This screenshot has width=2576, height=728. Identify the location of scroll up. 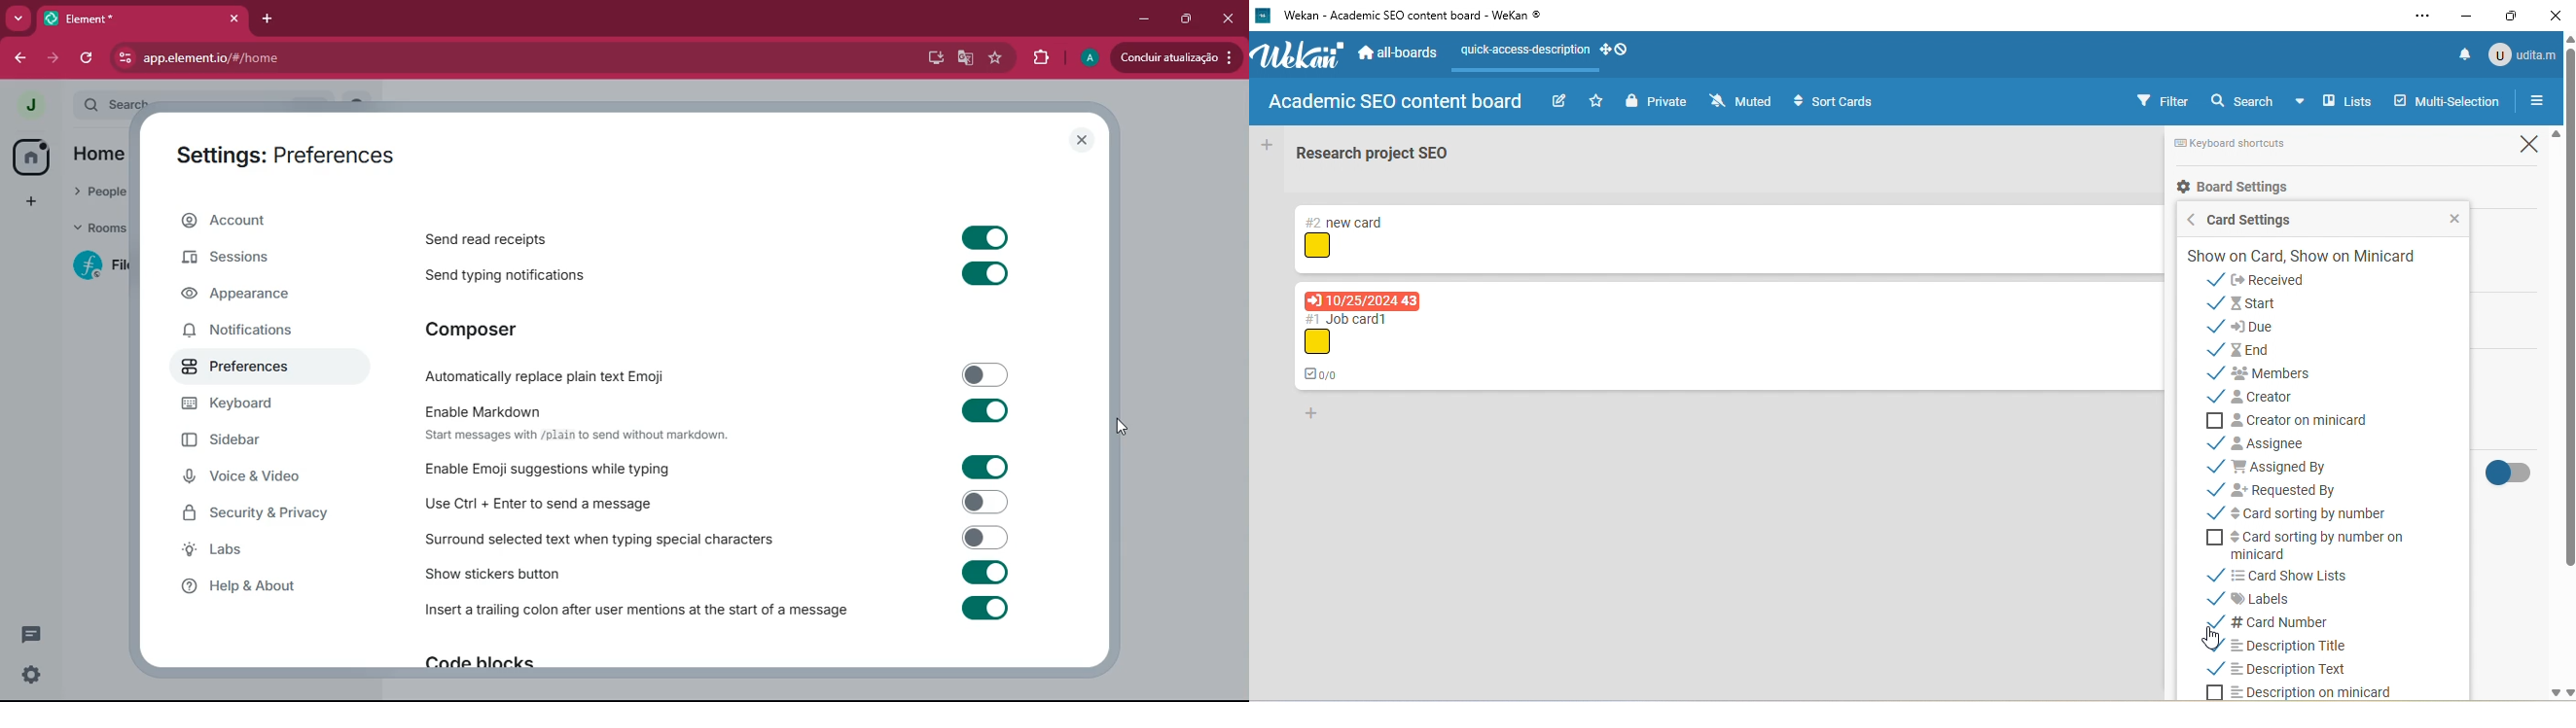
(2567, 39).